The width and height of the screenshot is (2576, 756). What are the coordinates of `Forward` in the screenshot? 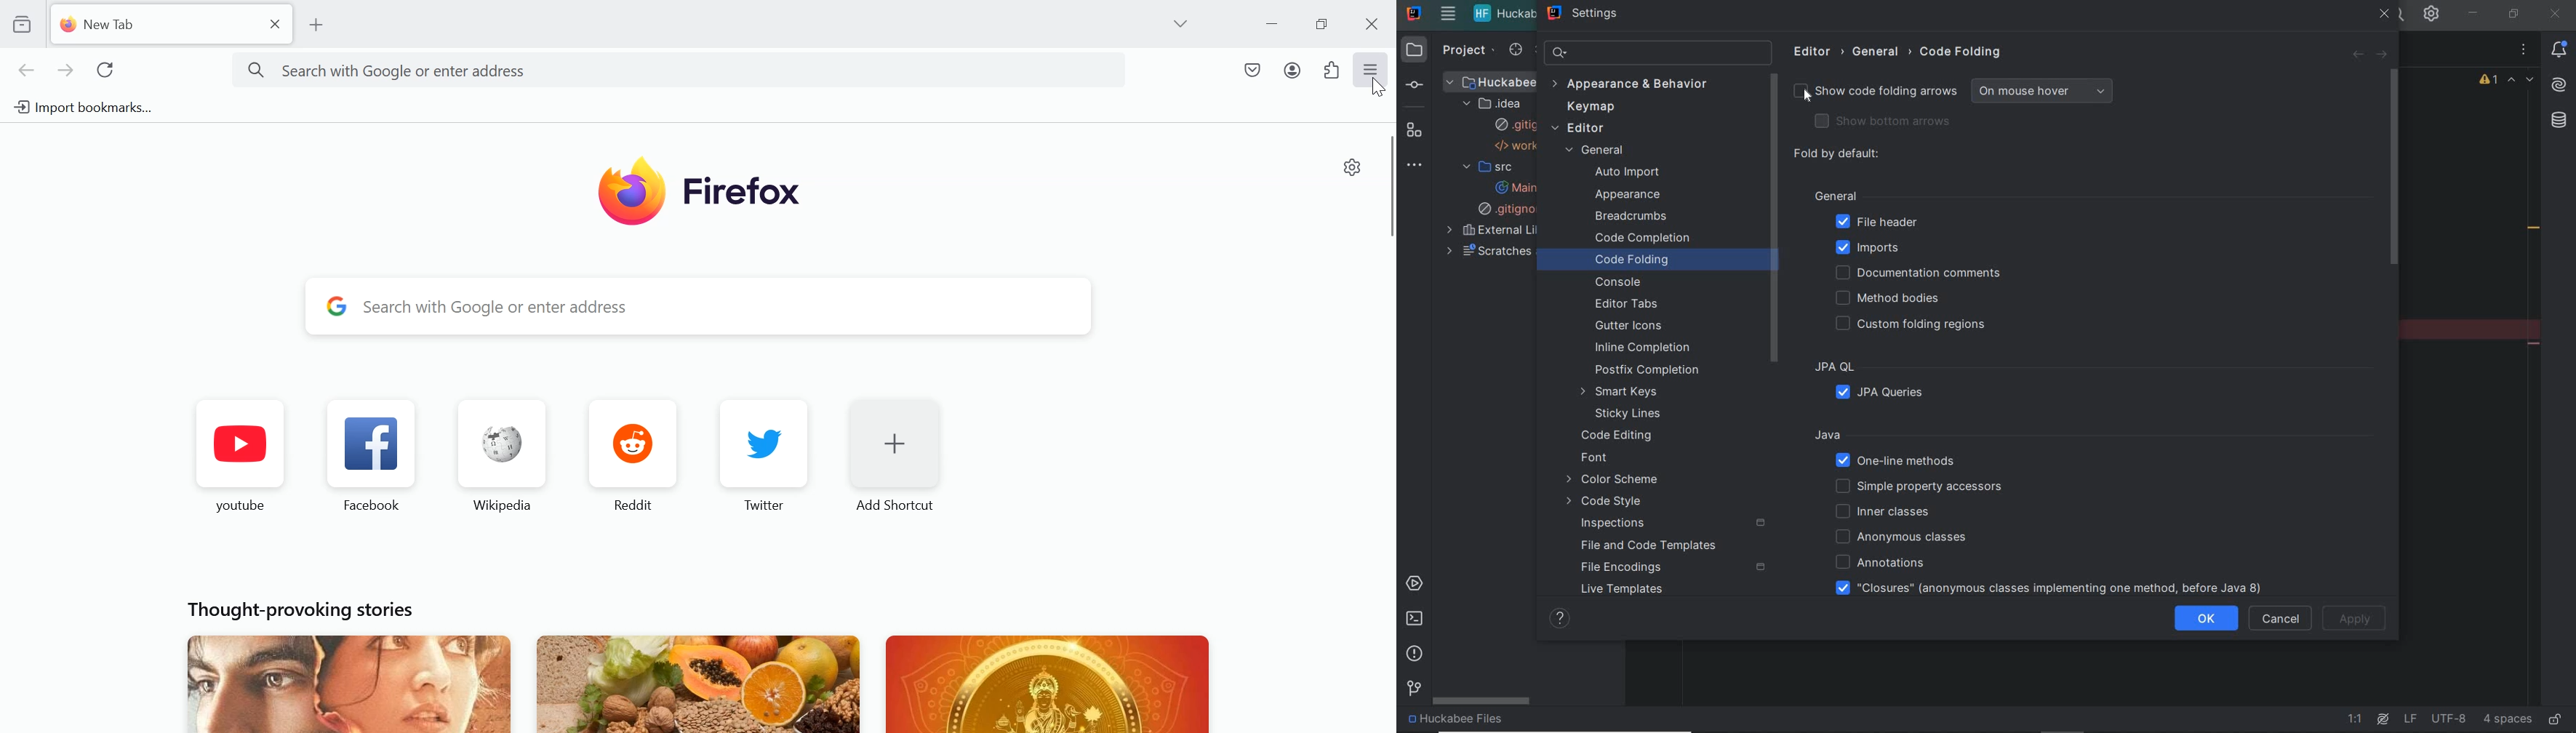 It's located at (65, 72).